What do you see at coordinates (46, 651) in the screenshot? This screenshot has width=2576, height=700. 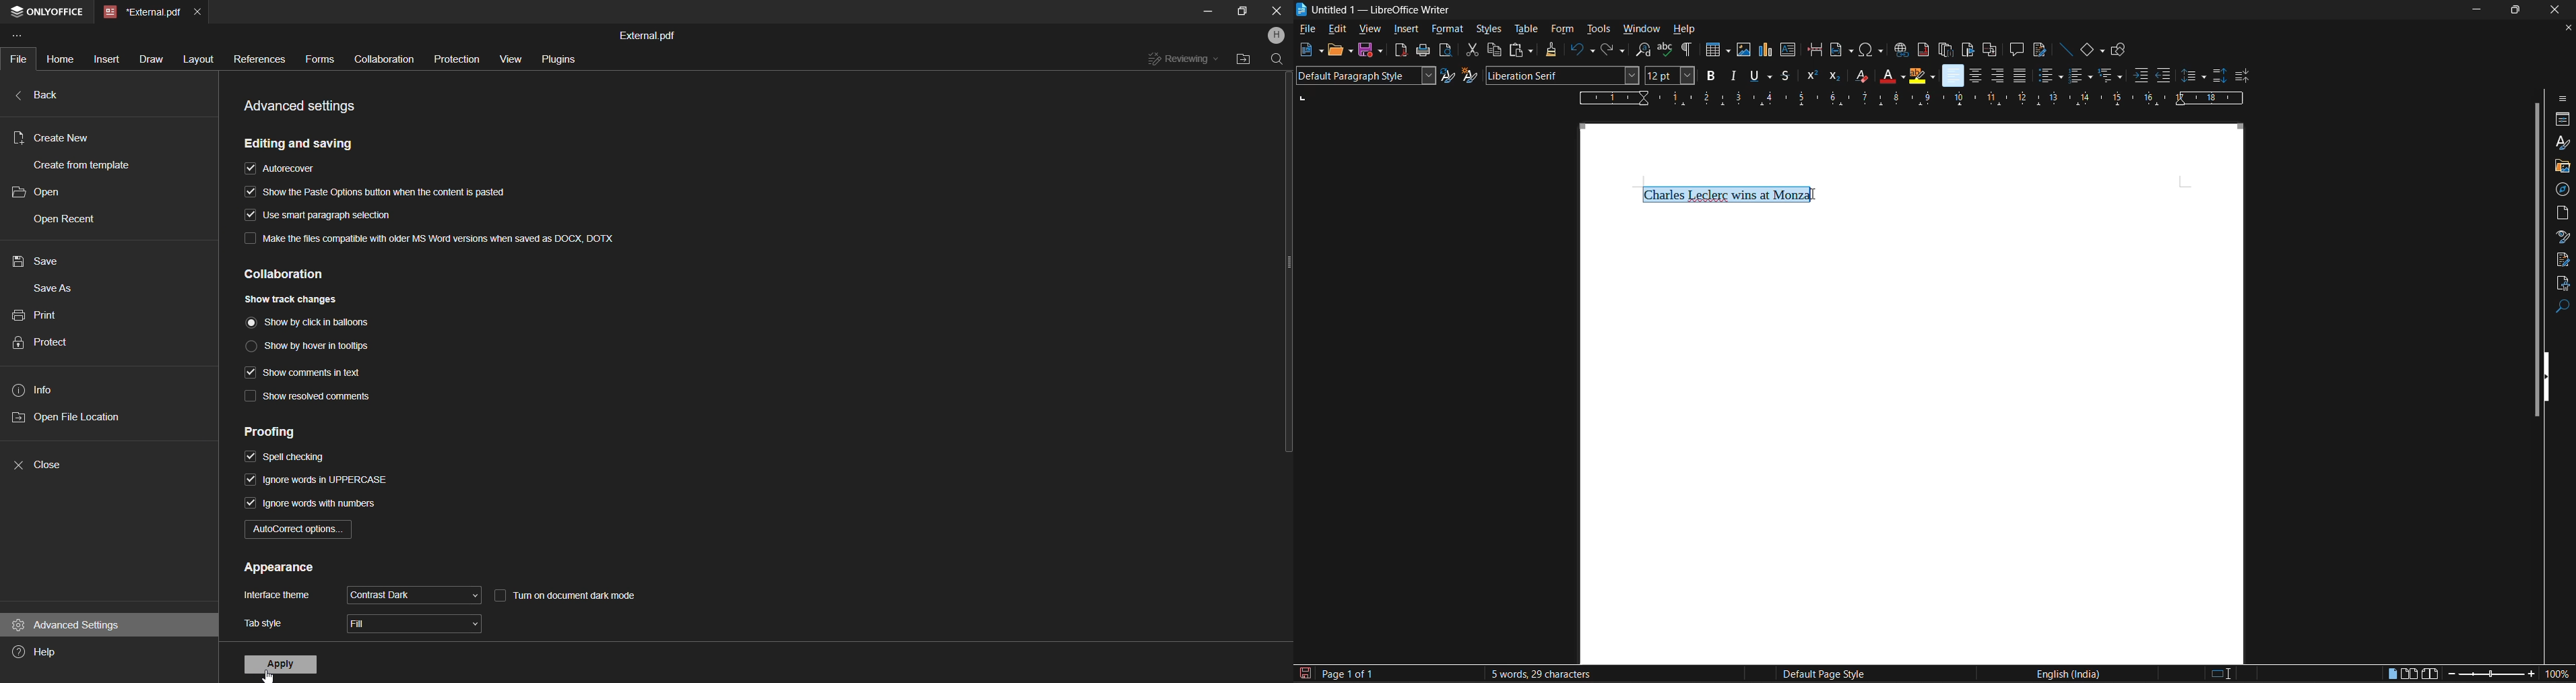 I see `help` at bounding box center [46, 651].